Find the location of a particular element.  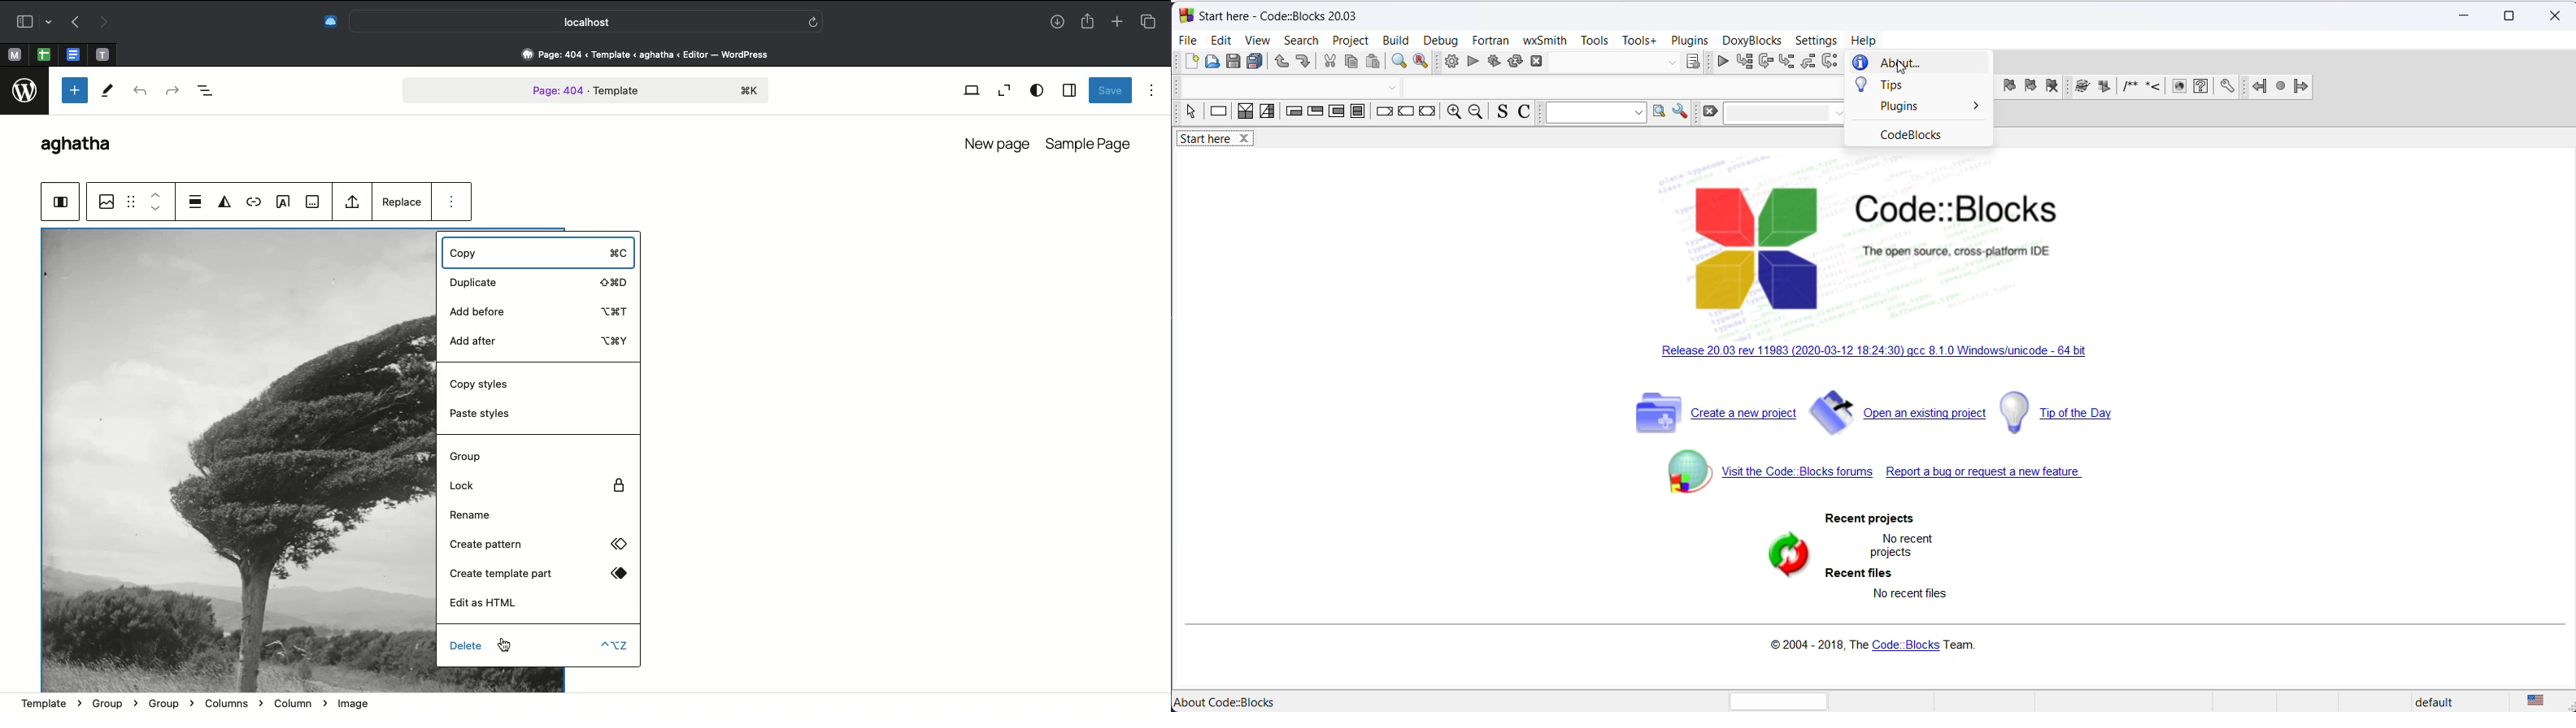

Redo is located at coordinates (172, 92).